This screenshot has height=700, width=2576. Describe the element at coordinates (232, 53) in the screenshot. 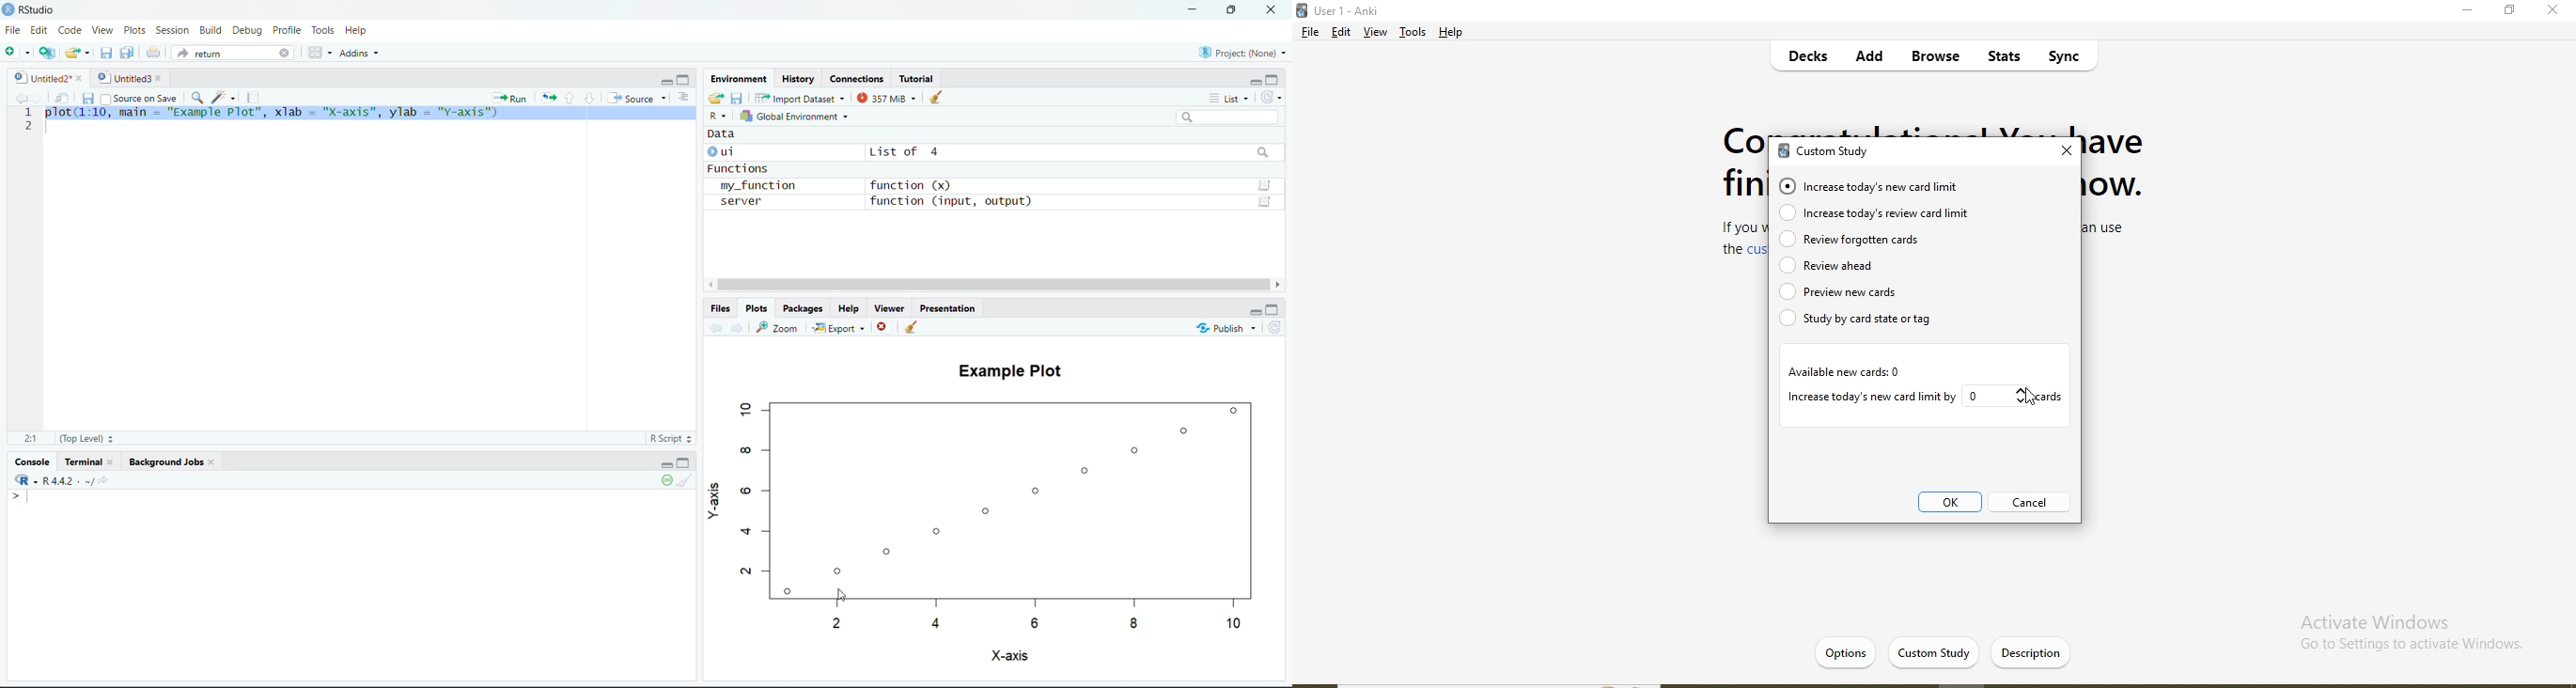

I see `return` at that location.